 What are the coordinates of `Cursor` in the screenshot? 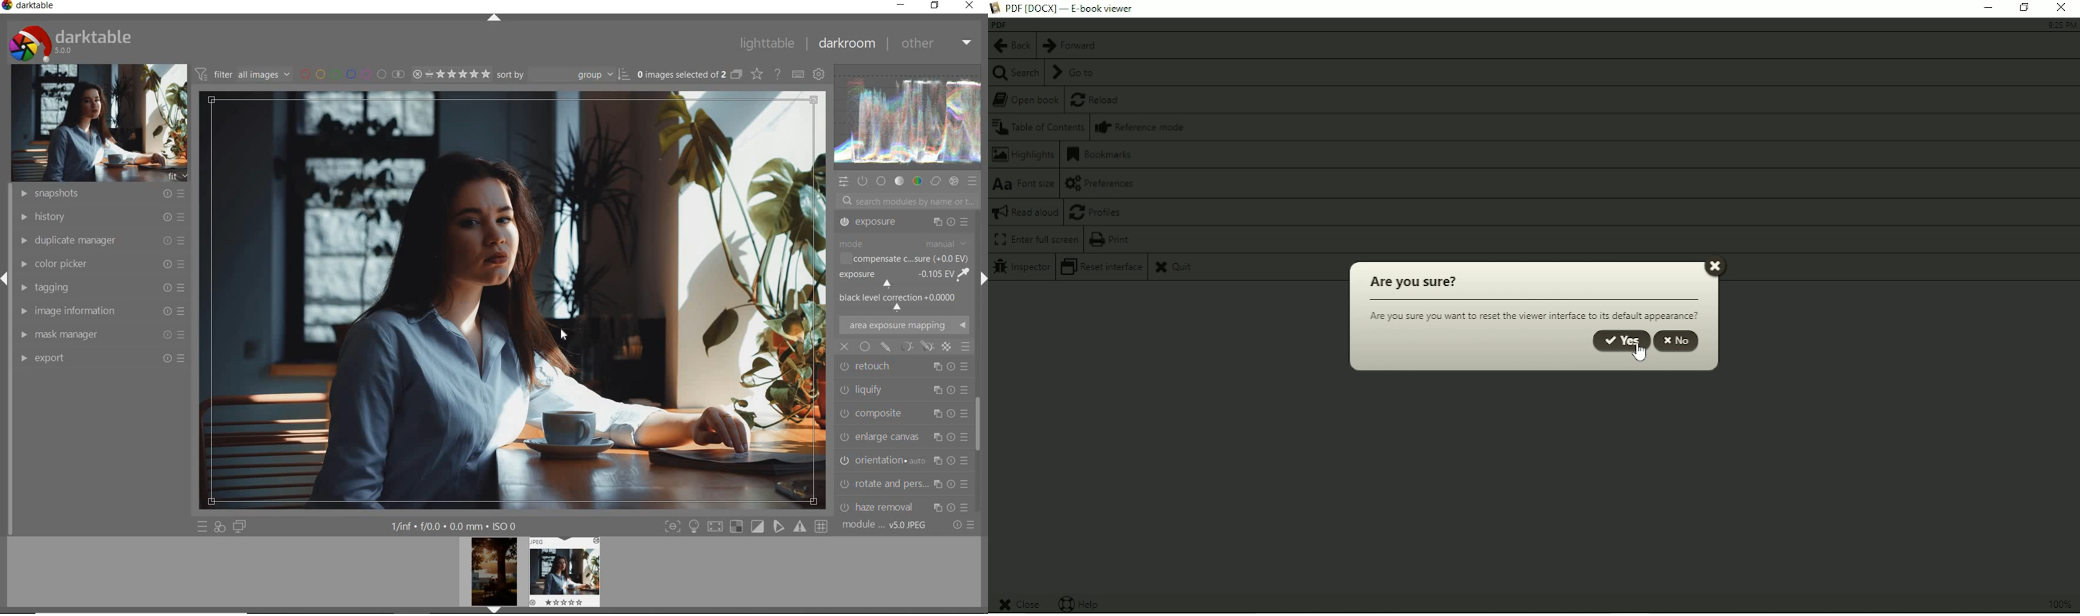 It's located at (1634, 356).